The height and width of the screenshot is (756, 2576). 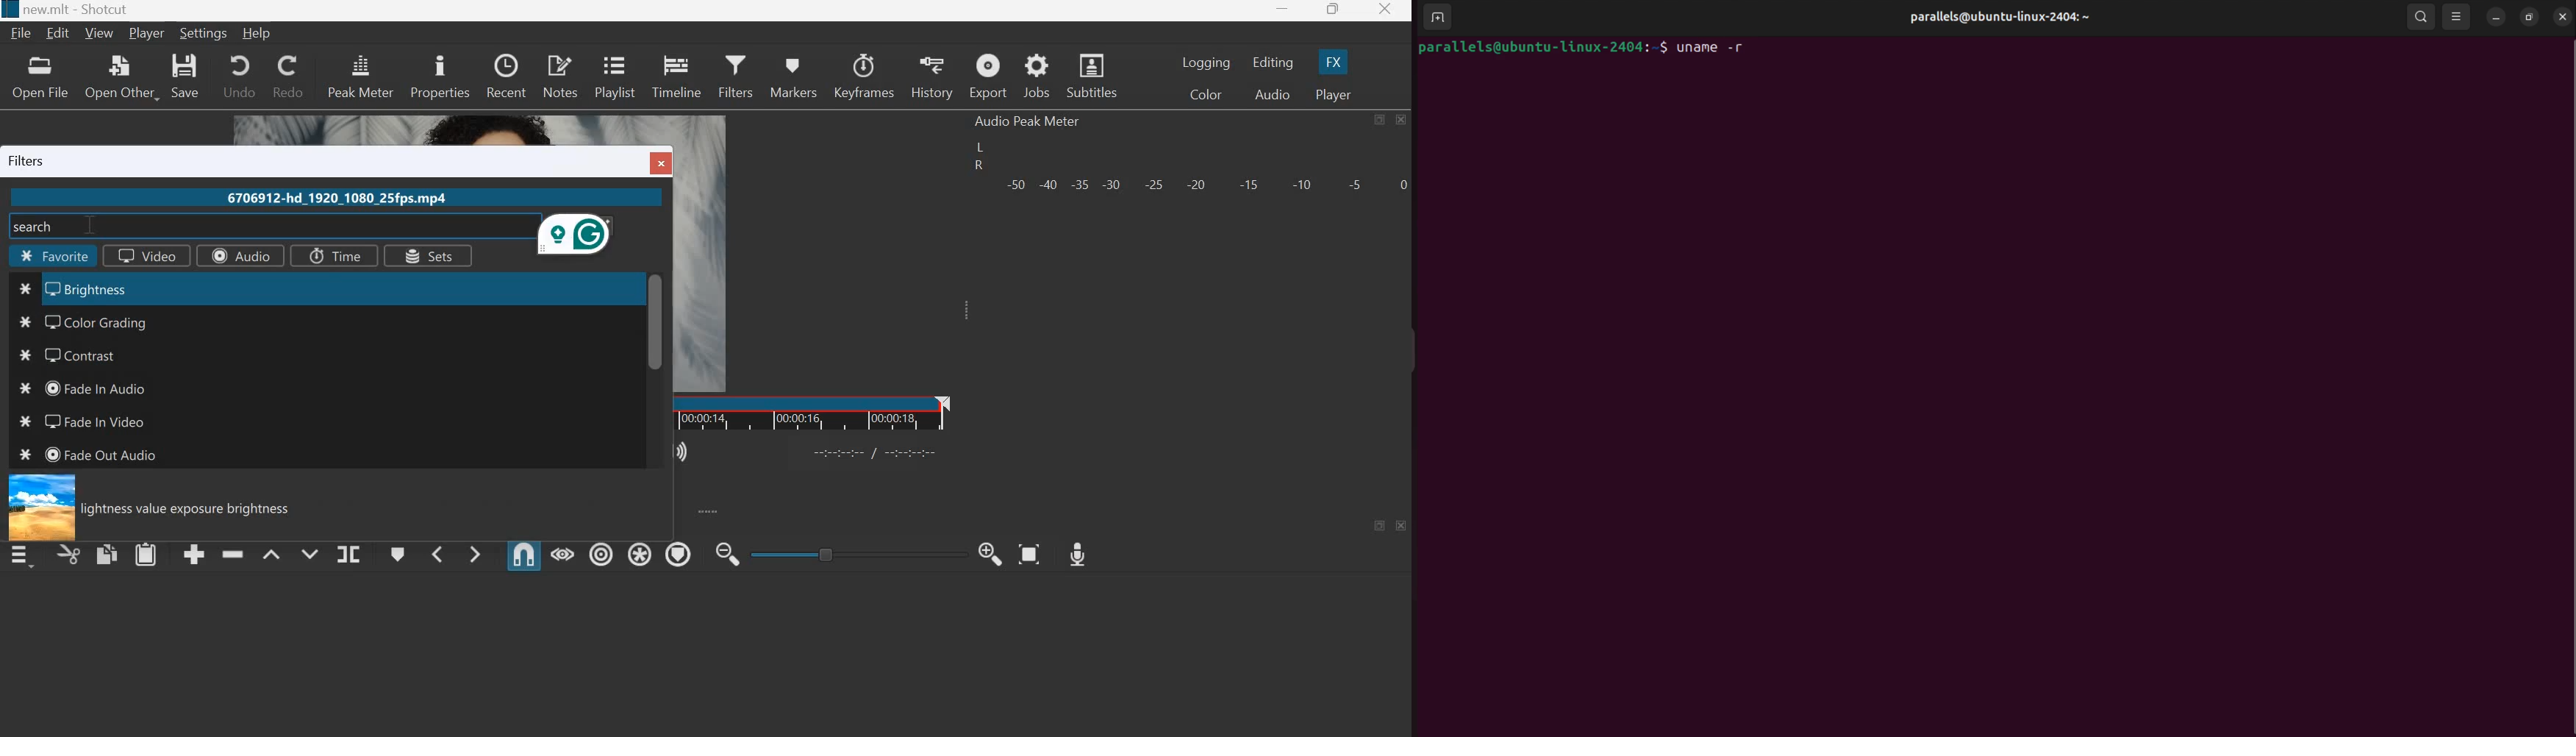 I want to click on Volume meter, so click(x=1205, y=182).